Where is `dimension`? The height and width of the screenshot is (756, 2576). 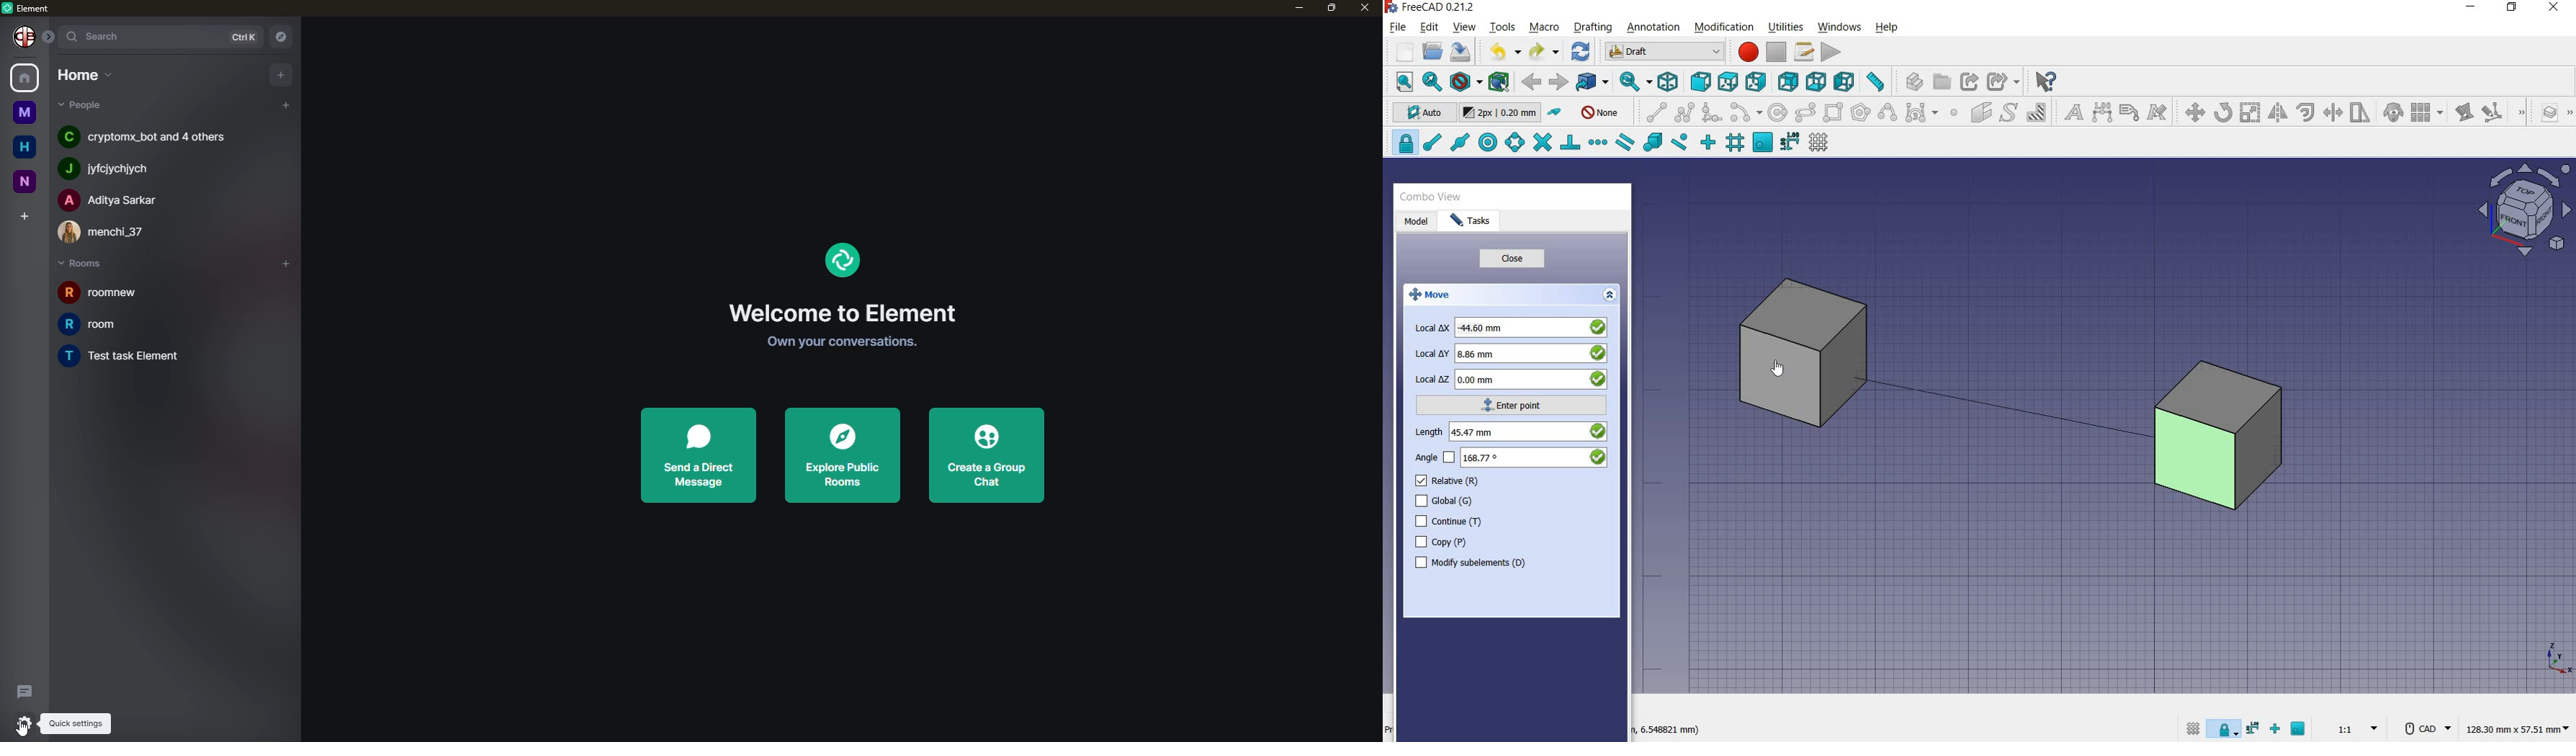 dimension is located at coordinates (2103, 112).